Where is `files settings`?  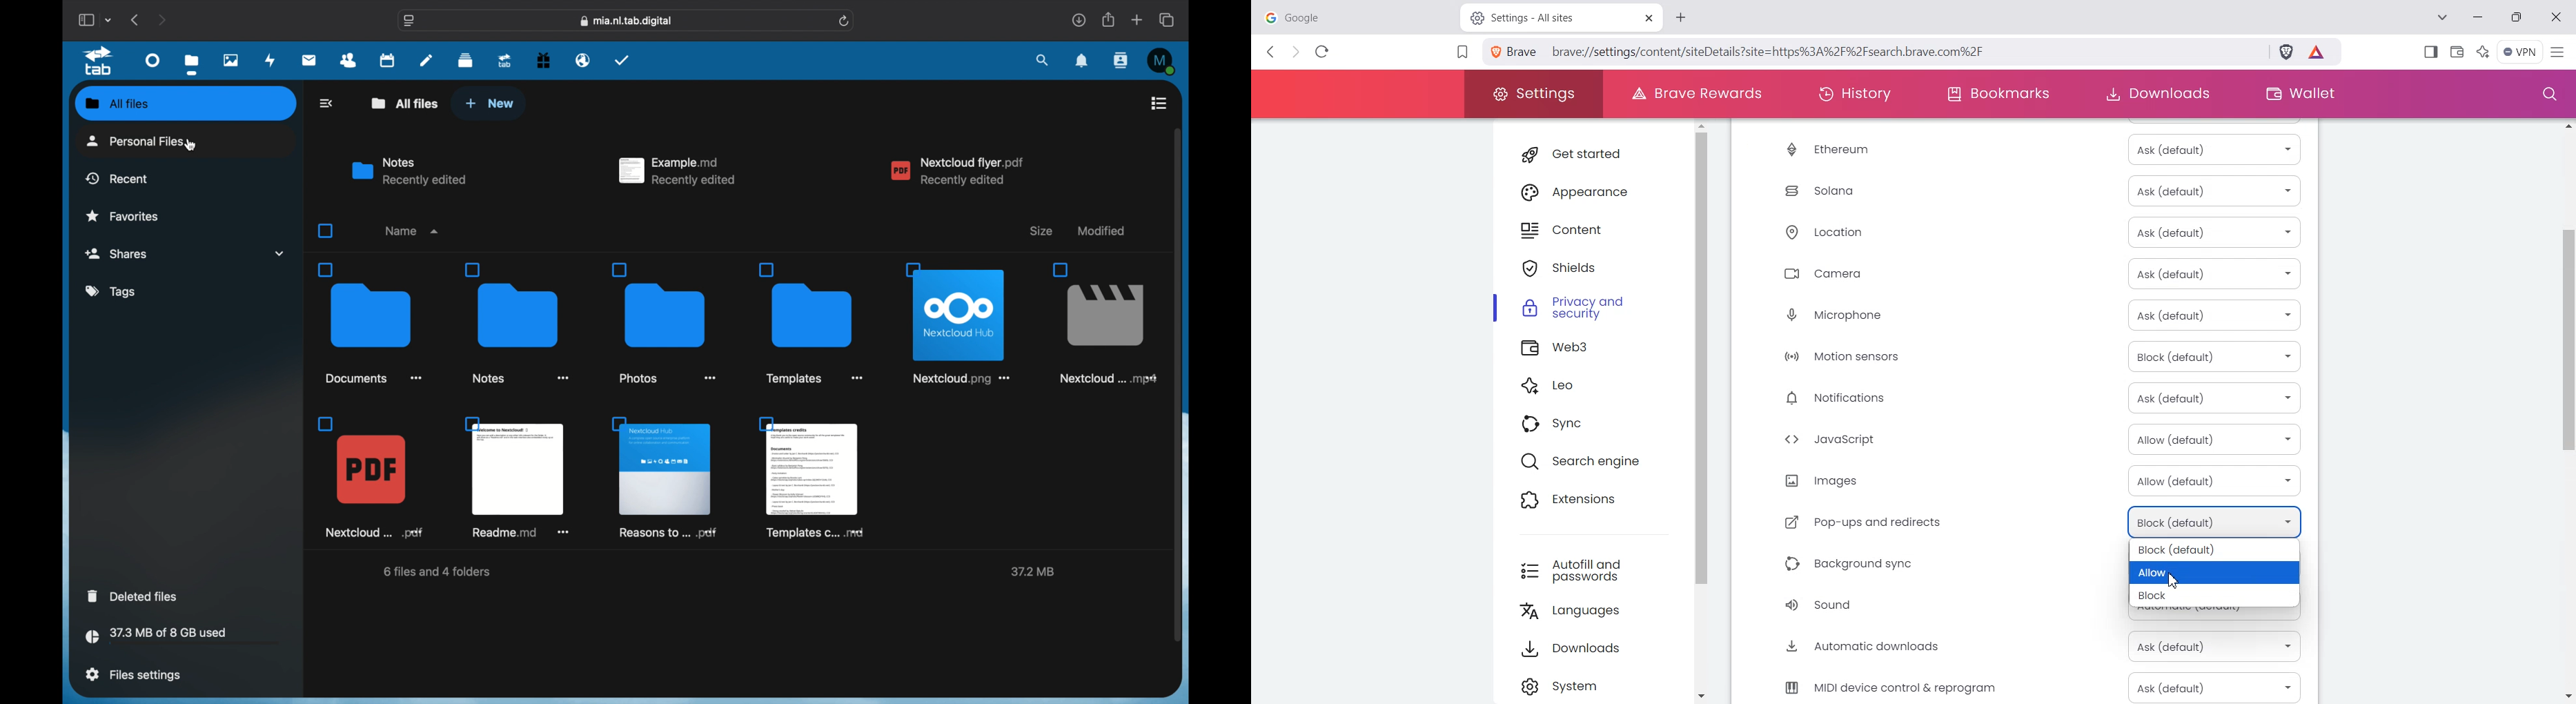 files settings is located at coordinates (133, 675).